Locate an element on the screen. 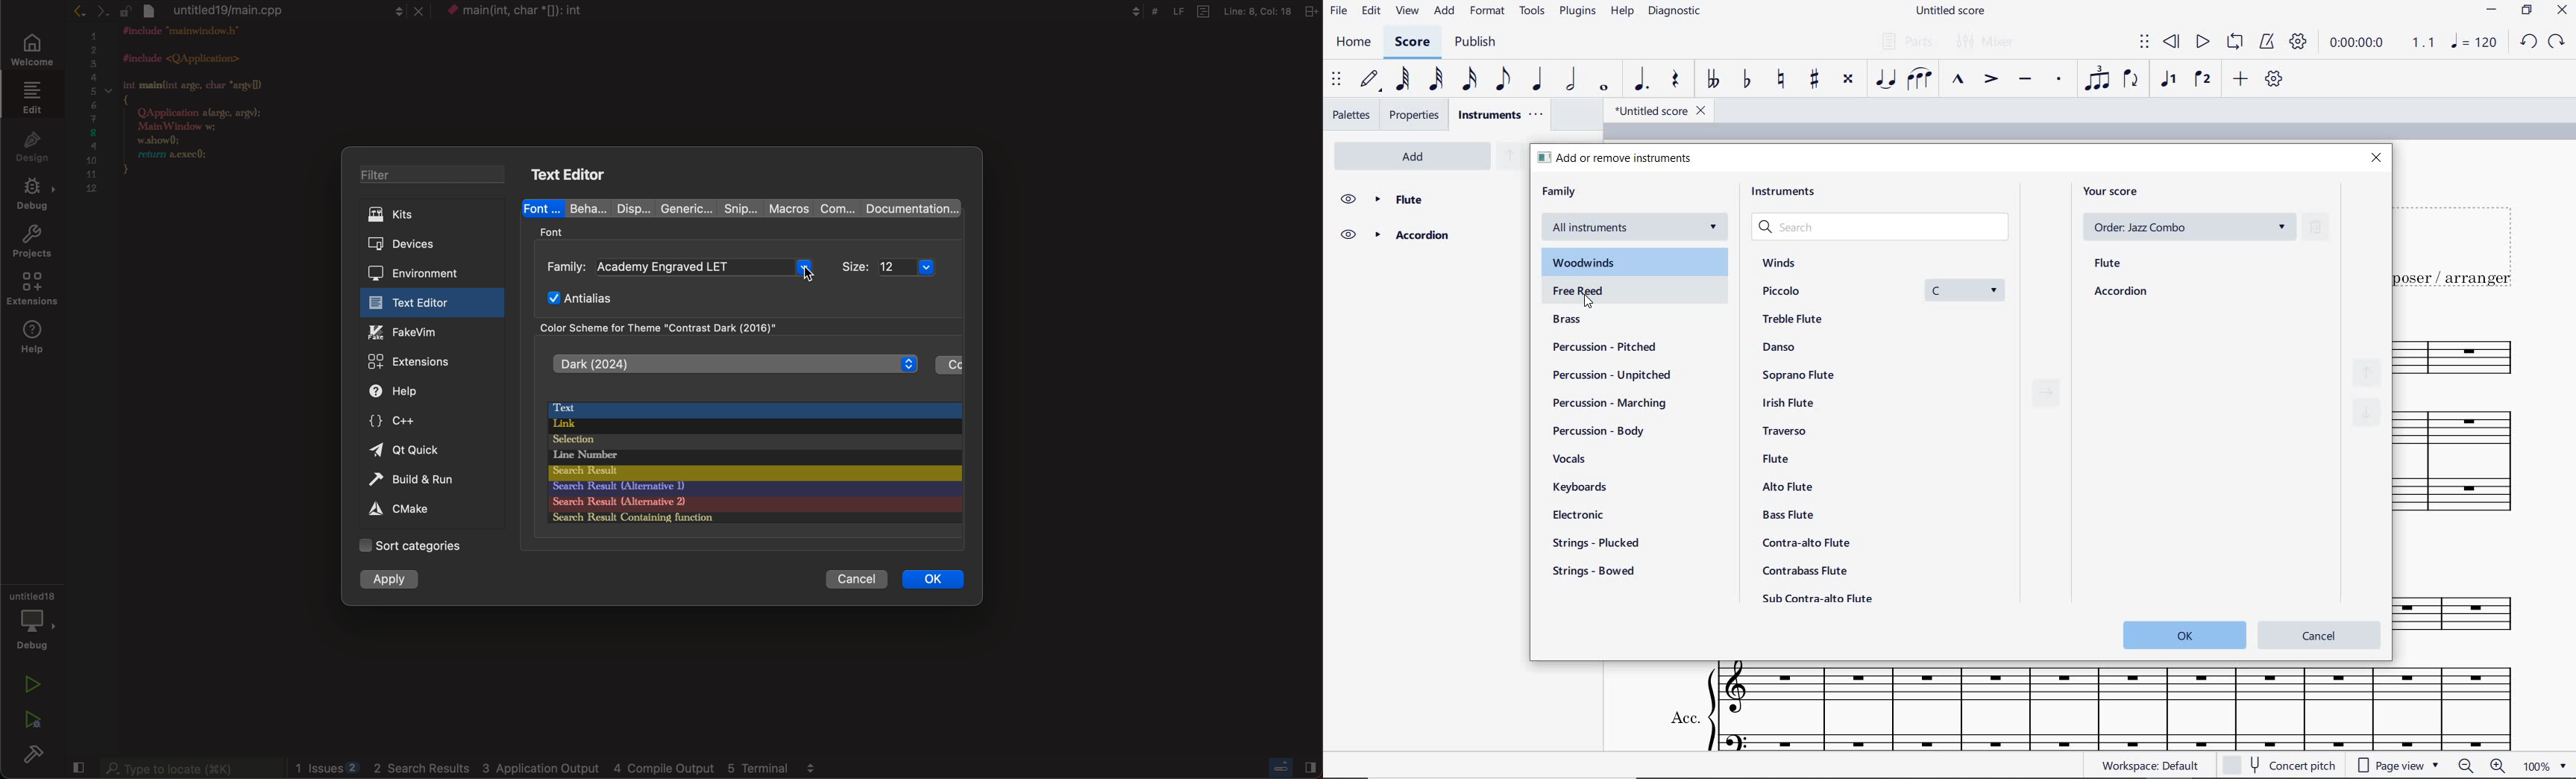 This screenshot has height=784, width=2576. code is located at coordinates (210, 113).